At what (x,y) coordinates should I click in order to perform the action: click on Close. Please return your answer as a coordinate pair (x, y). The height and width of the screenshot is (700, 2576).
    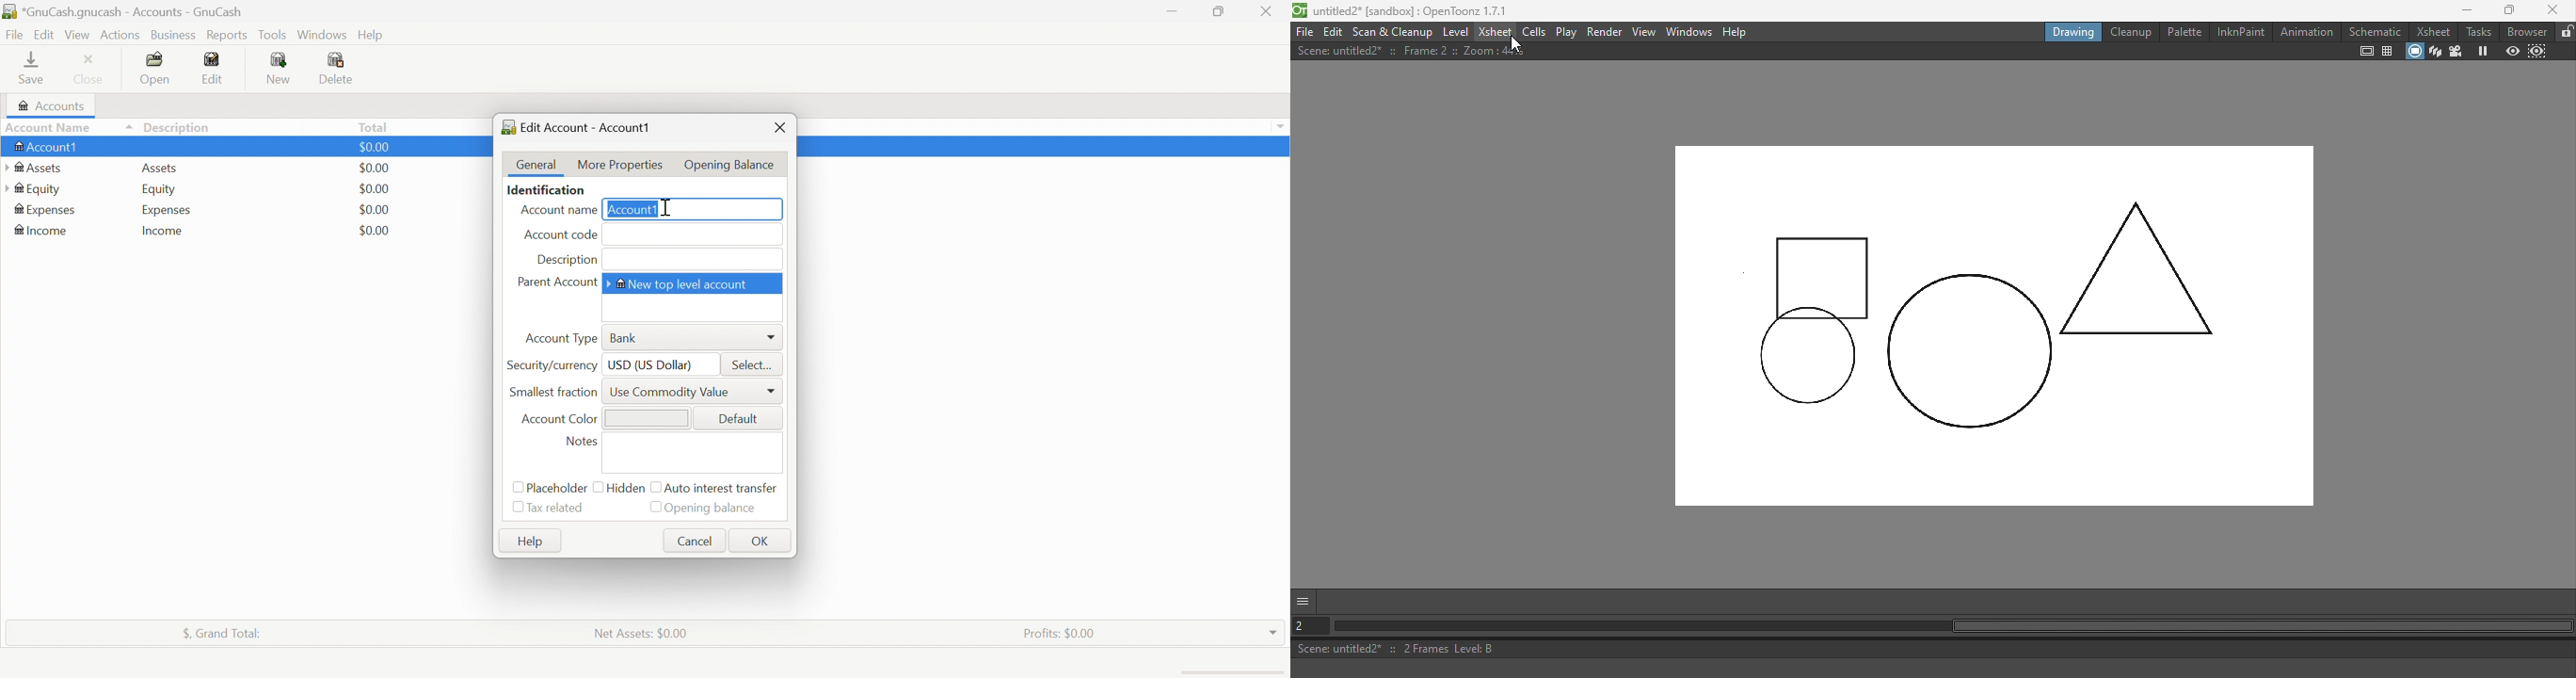
    Looking at the image, I should click on (1265, 11).